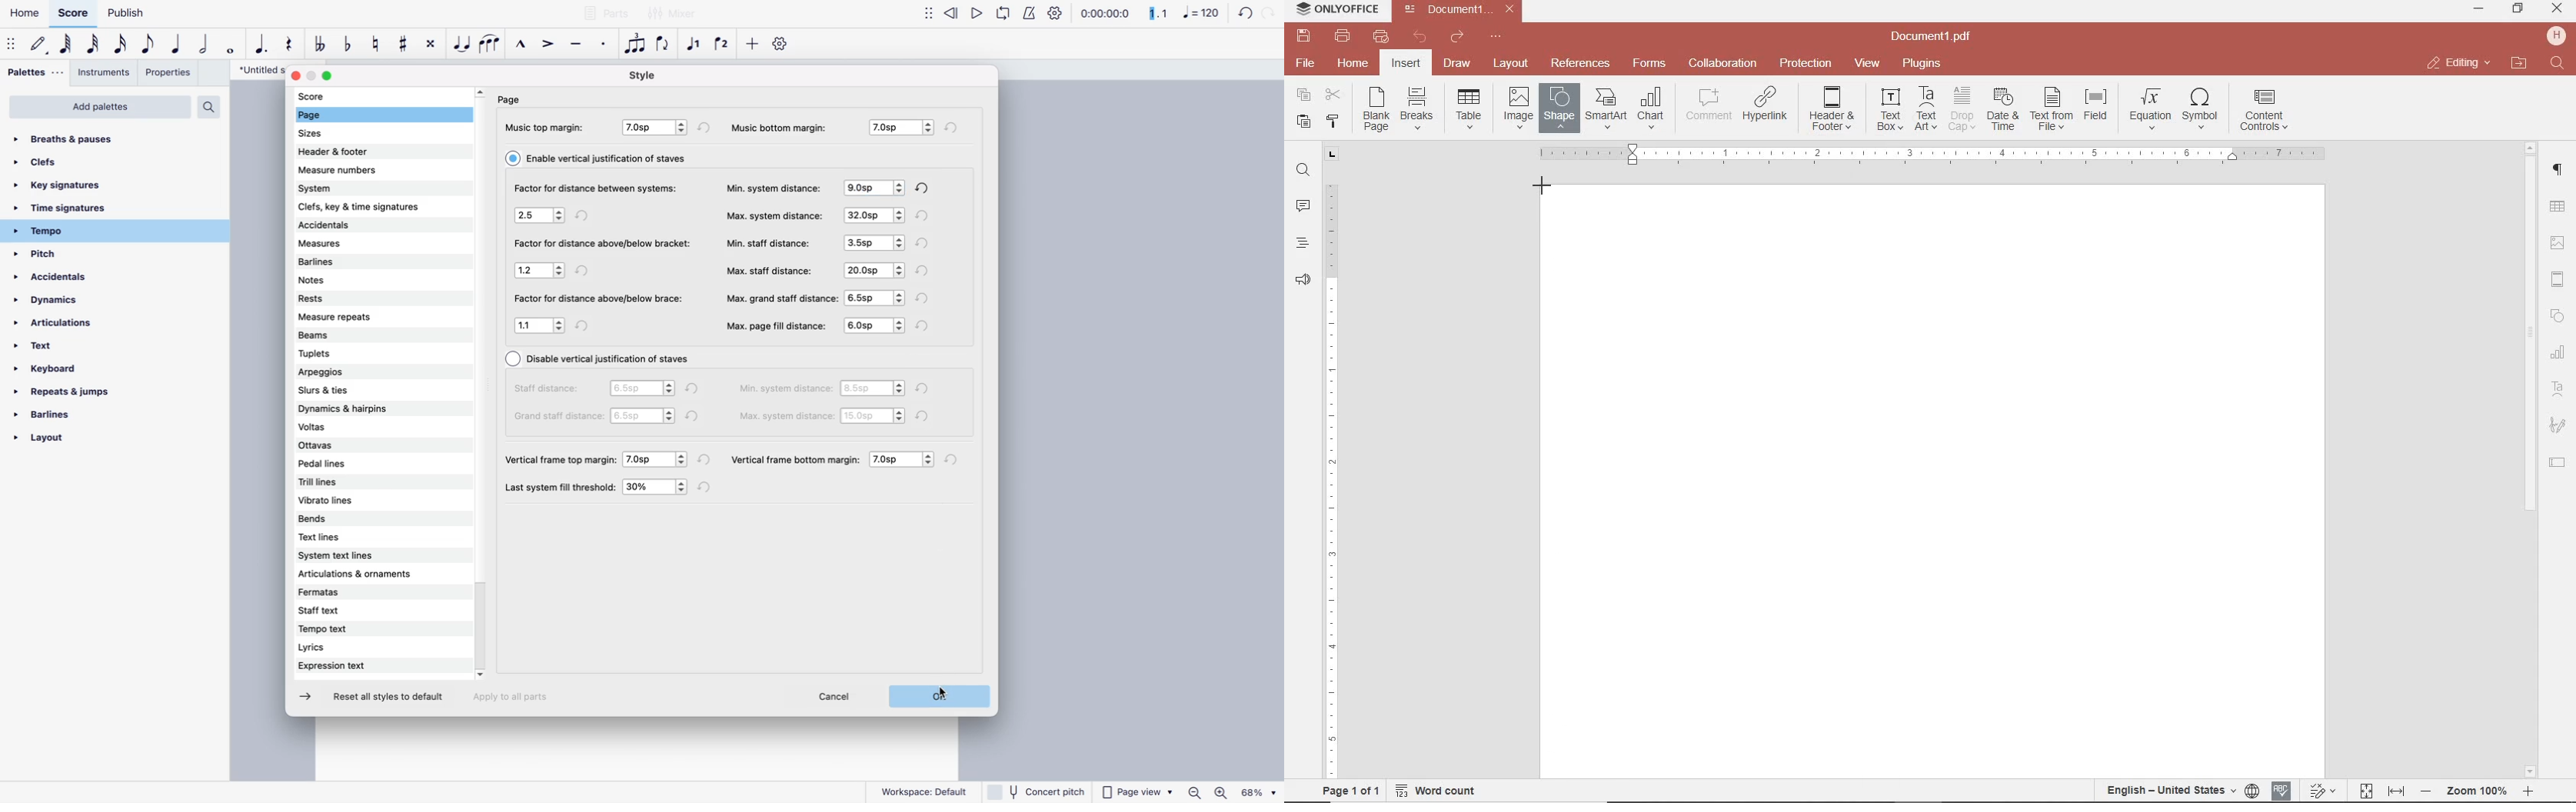 The height and width of the screenshot is (812, 2576). I want to click on lyrics, so click(350, 649).